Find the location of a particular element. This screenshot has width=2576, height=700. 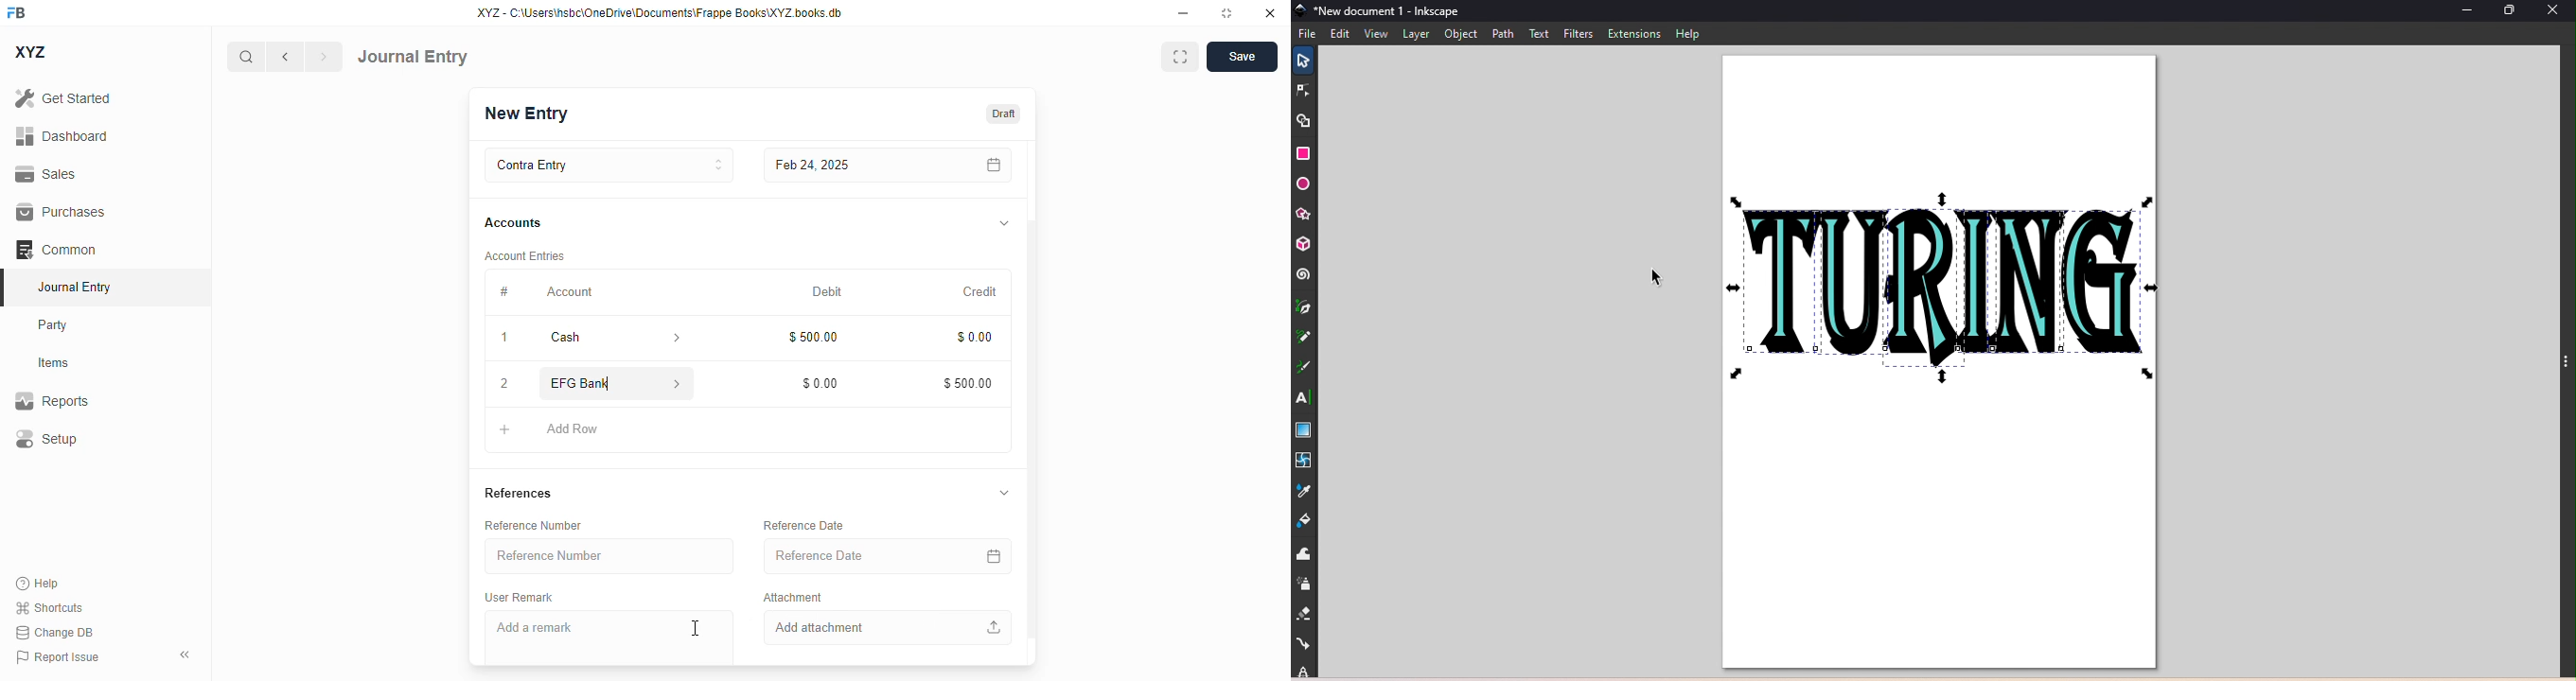

account is located at coordinates (570, 292).